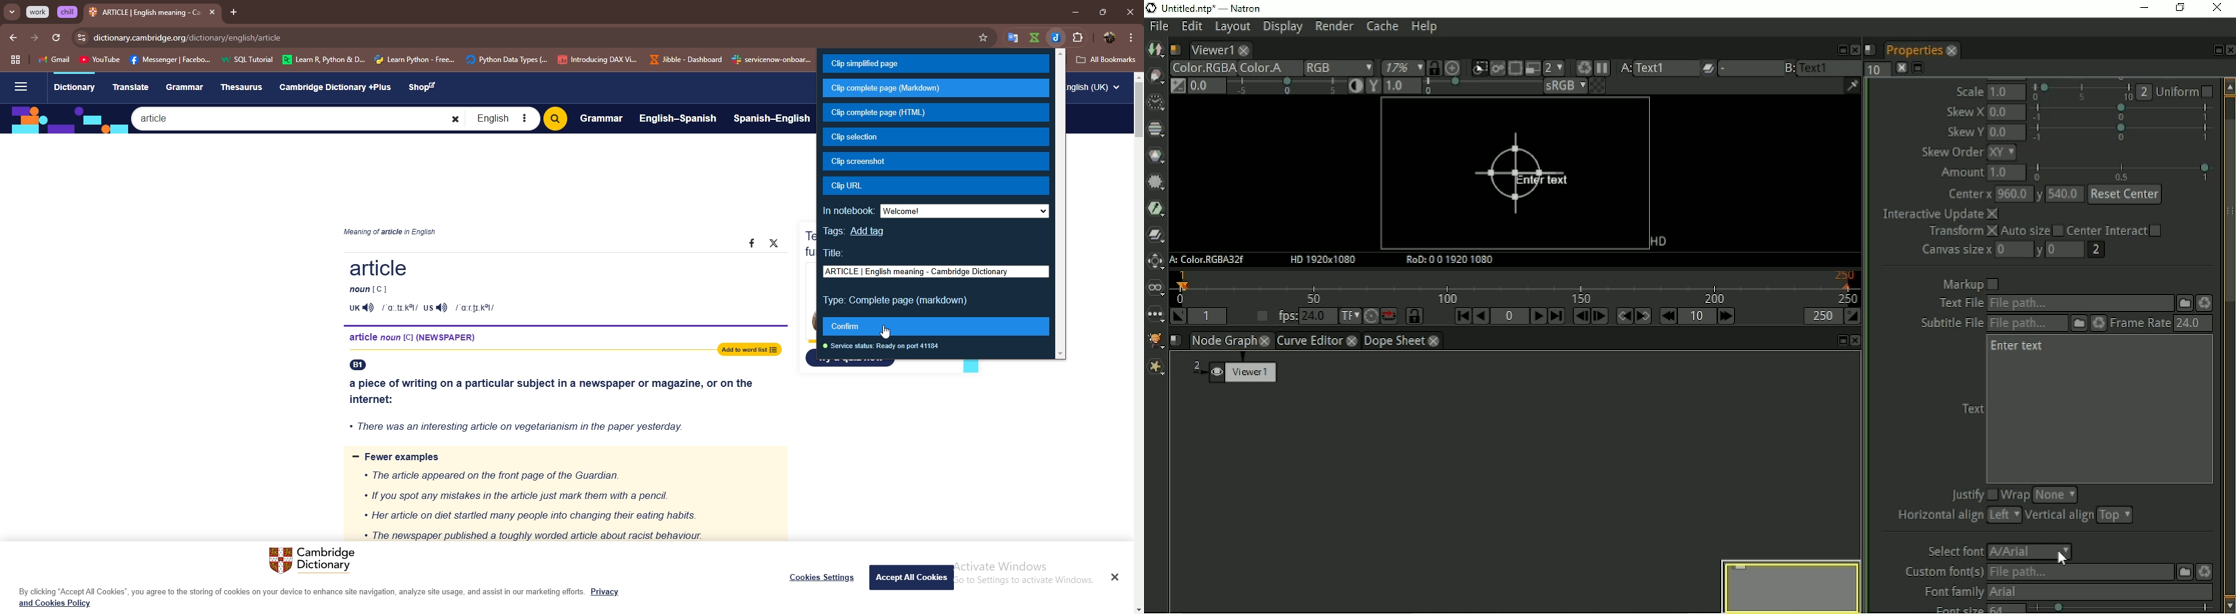  I want to click on service status, so click(885, 347).